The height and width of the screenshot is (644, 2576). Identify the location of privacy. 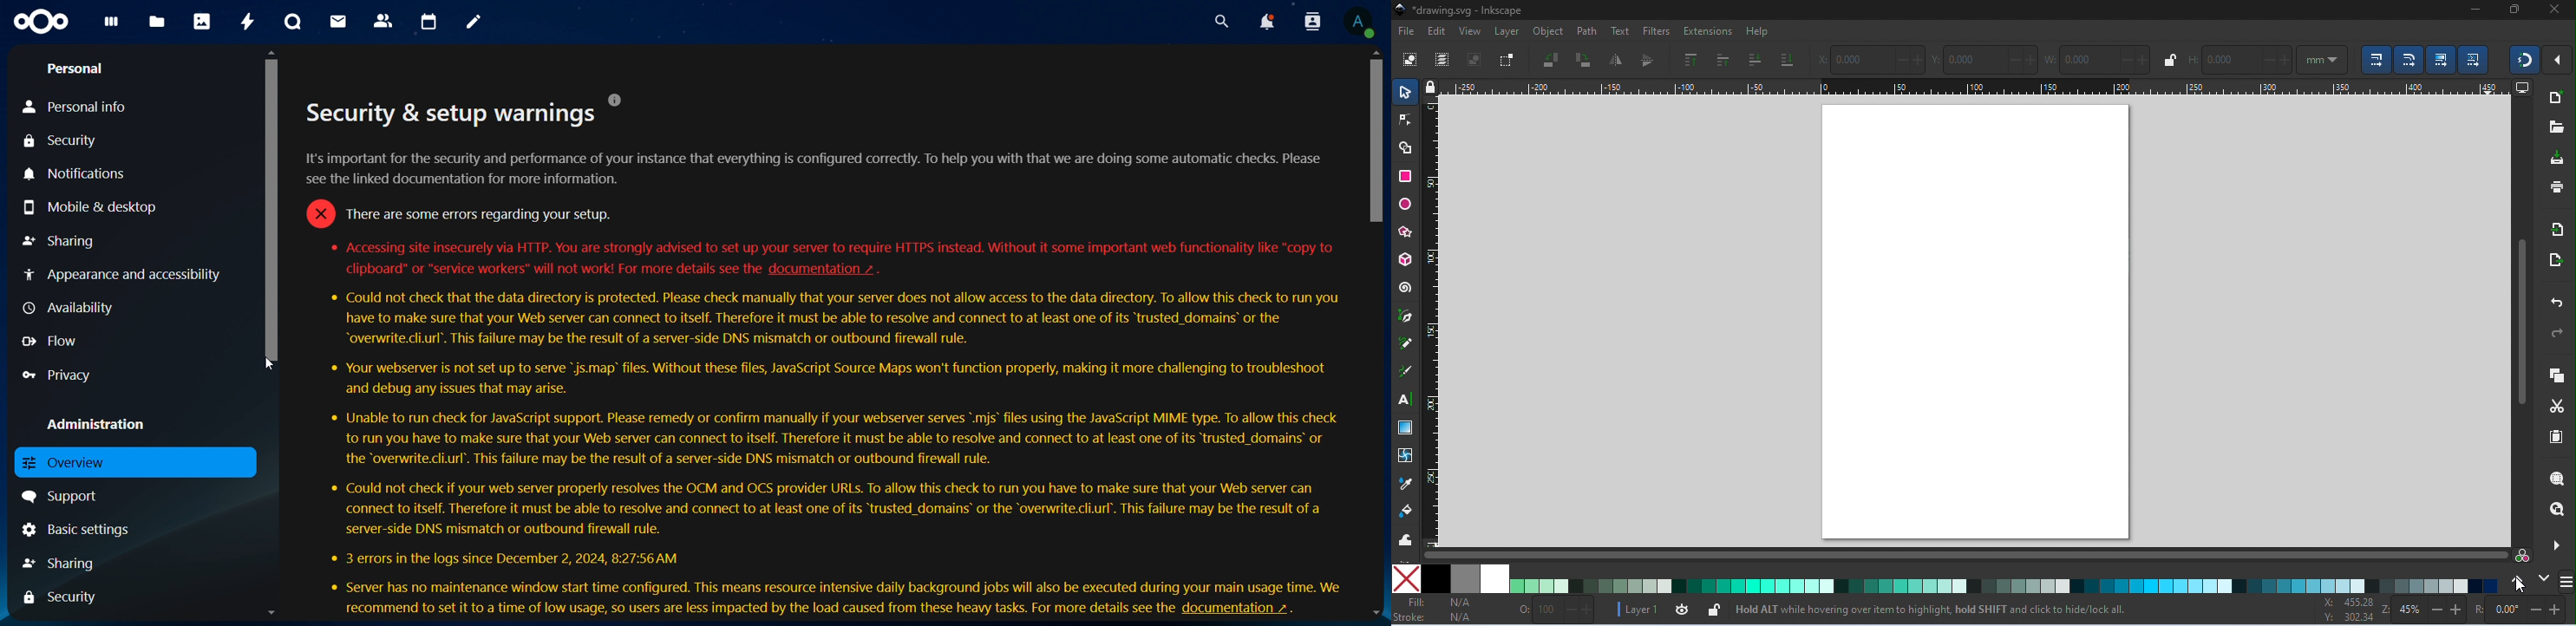
(66, 375).